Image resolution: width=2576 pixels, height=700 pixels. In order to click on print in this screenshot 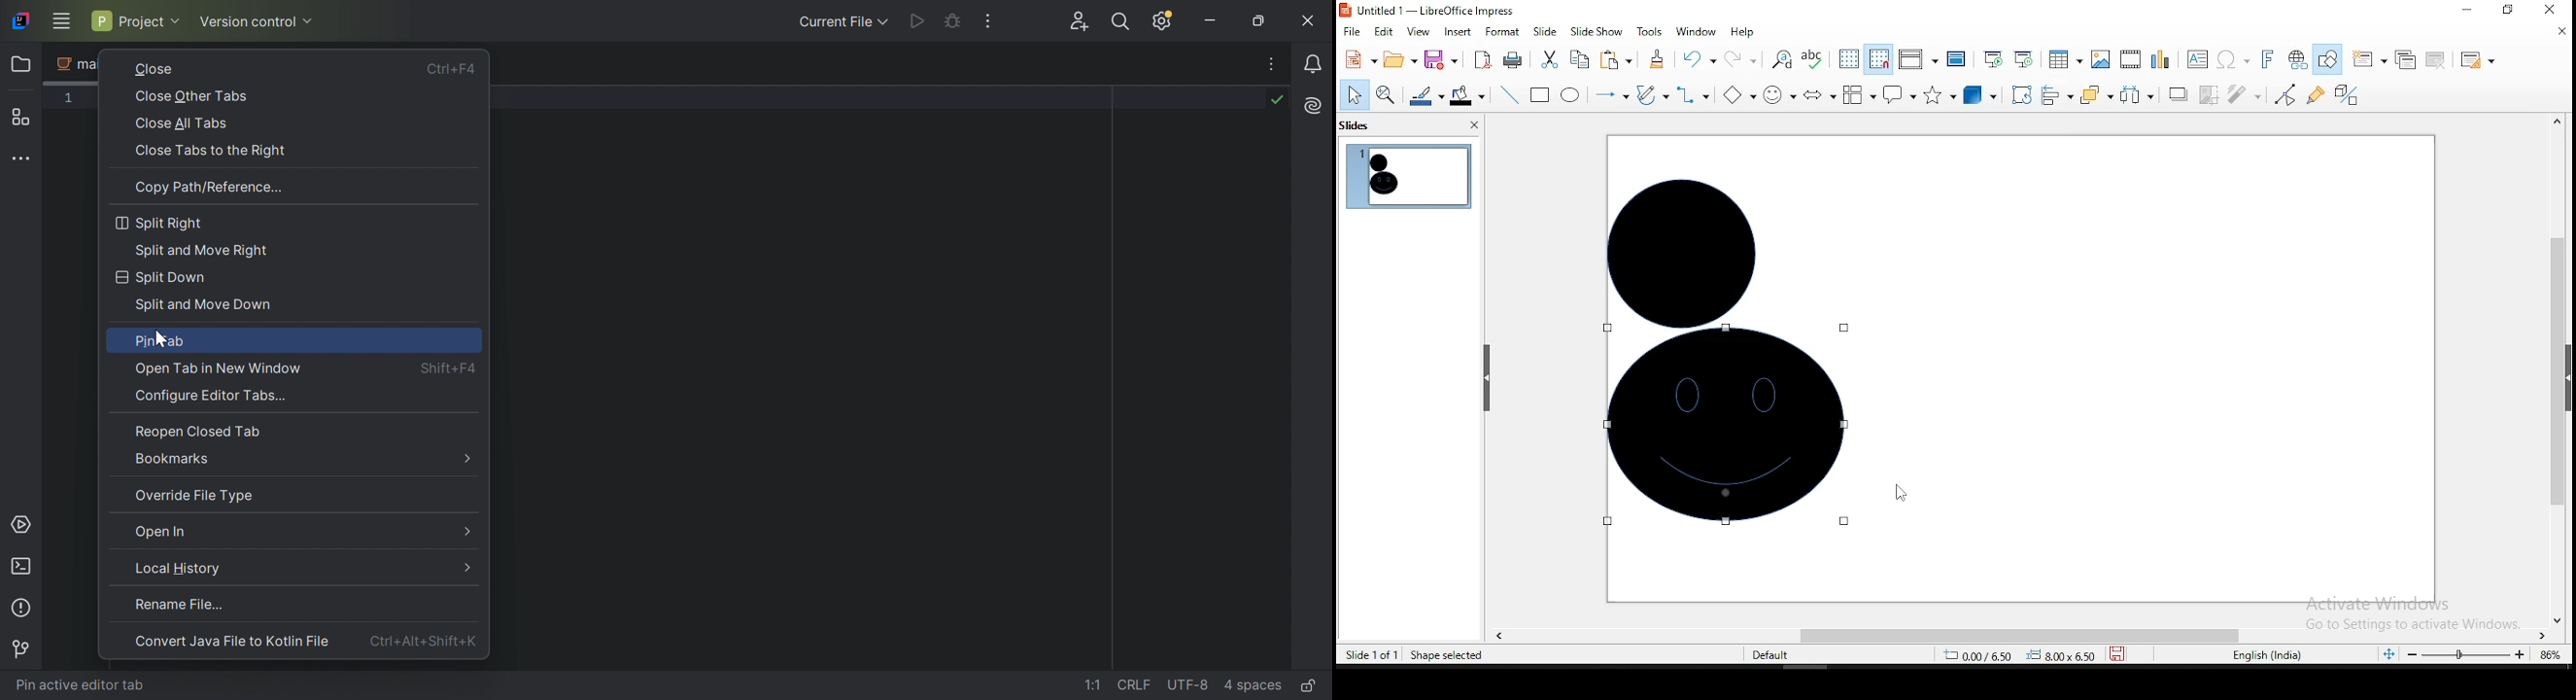, I will do `click(1513, 61)`.